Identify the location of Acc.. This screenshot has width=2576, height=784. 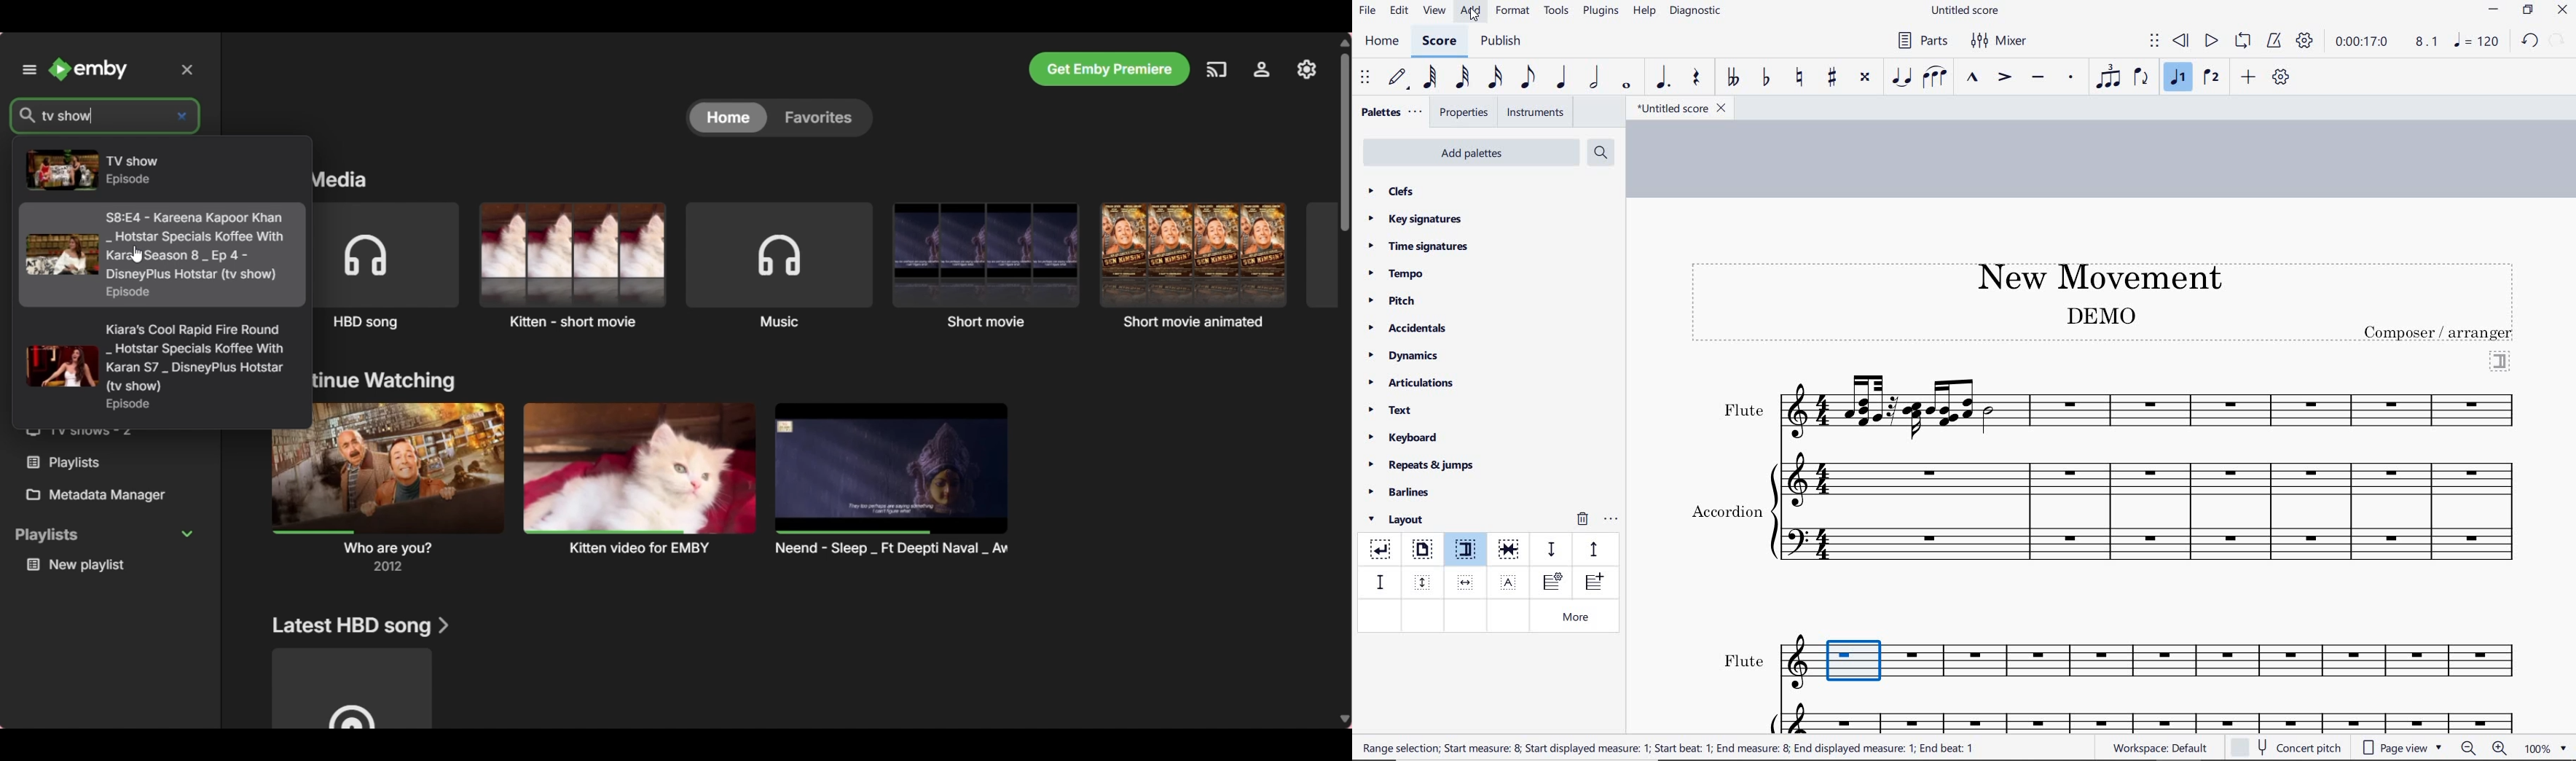
(2153, 717).